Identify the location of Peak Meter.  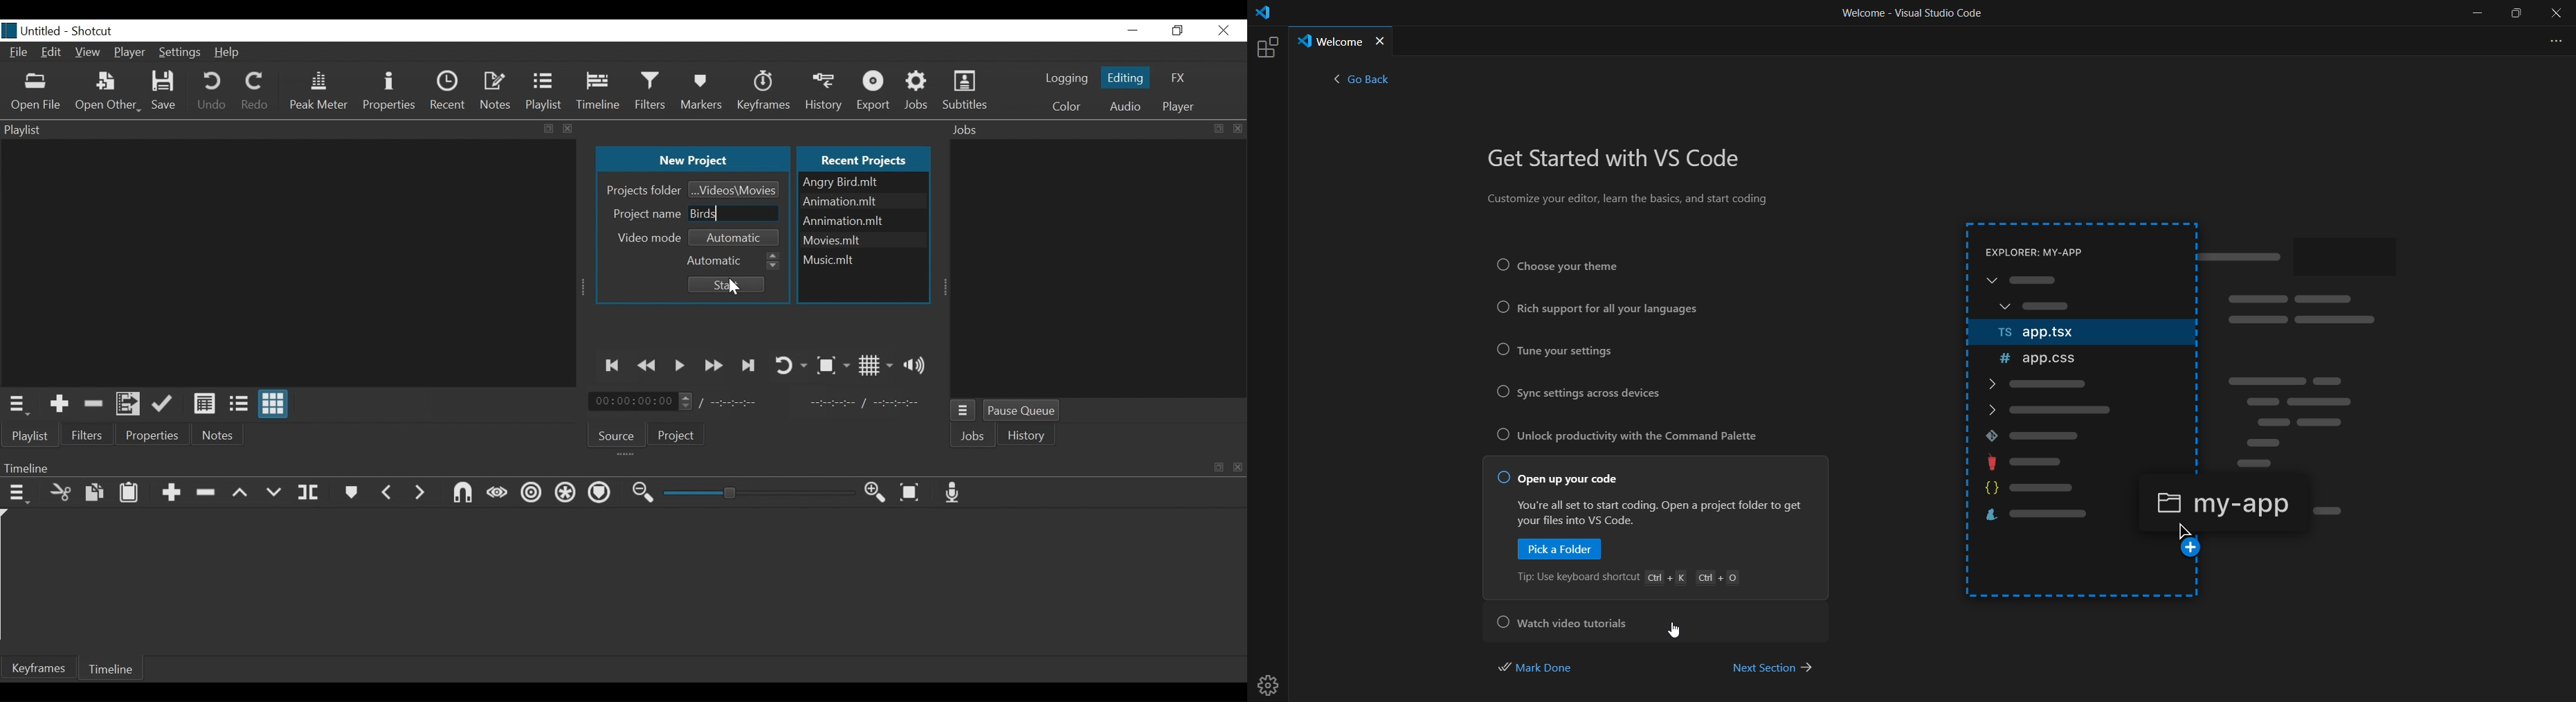
(318, 91).